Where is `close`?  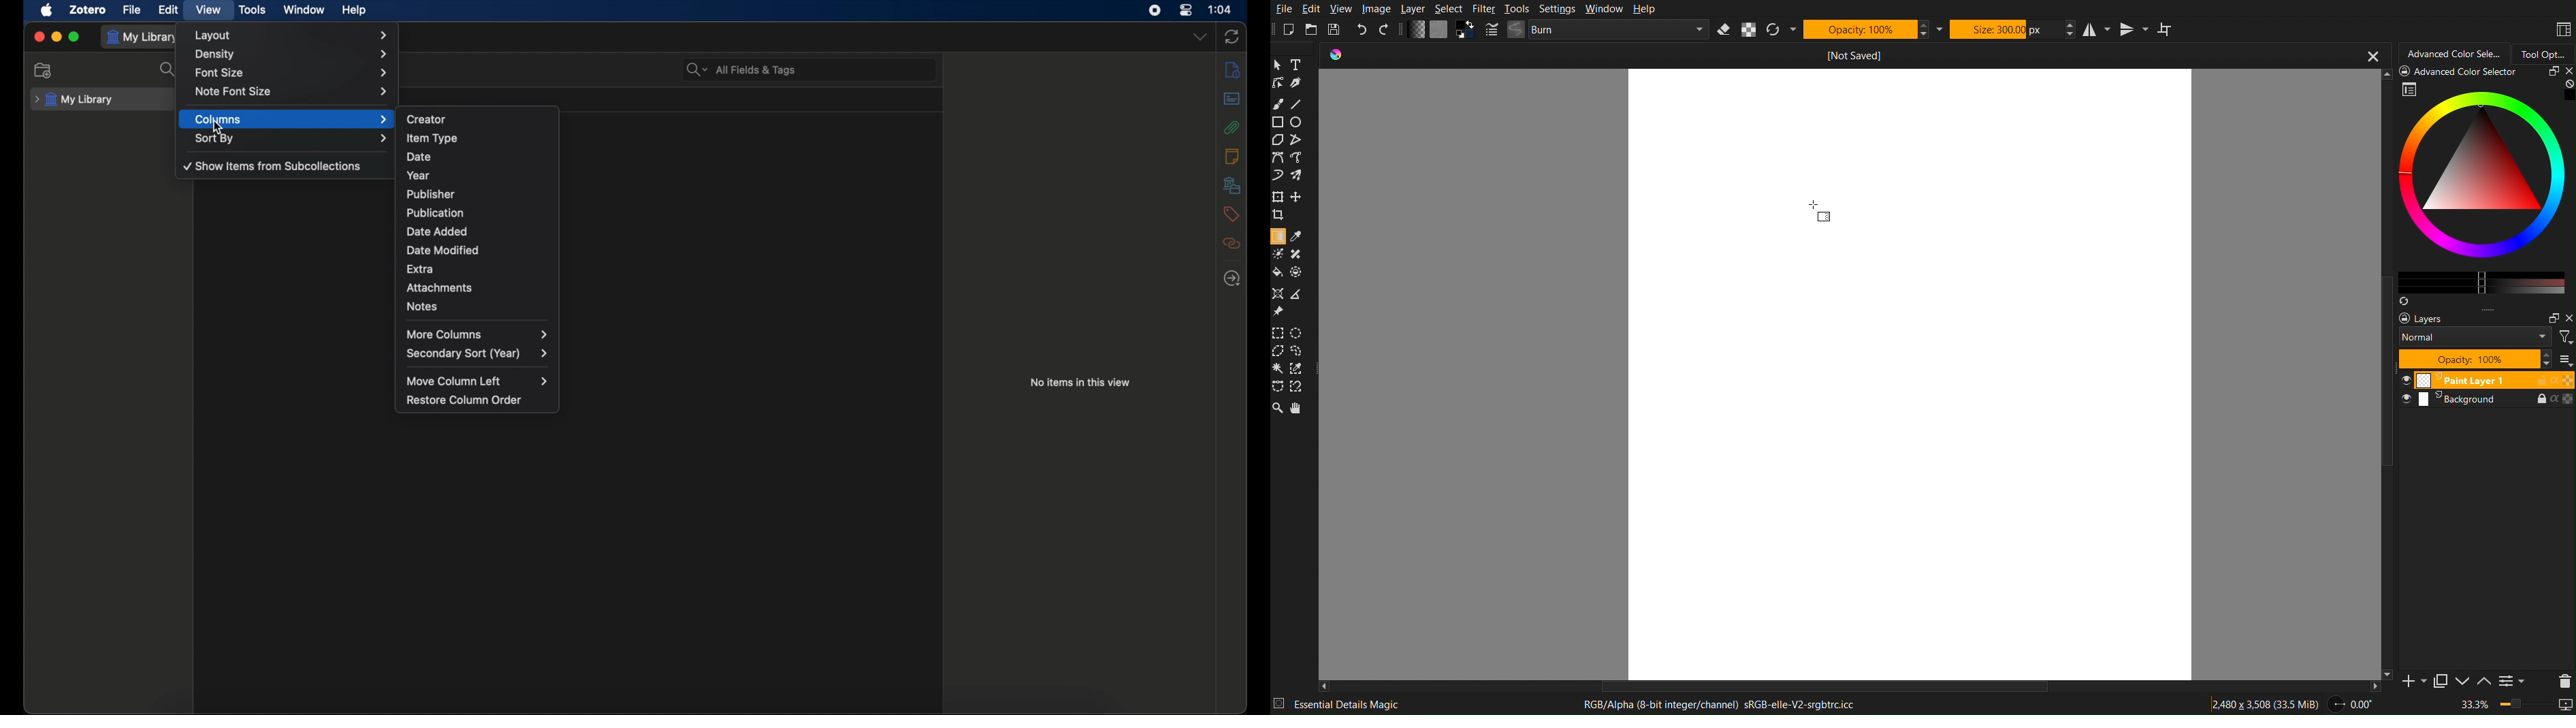 close is located at coordinates (40, 38).